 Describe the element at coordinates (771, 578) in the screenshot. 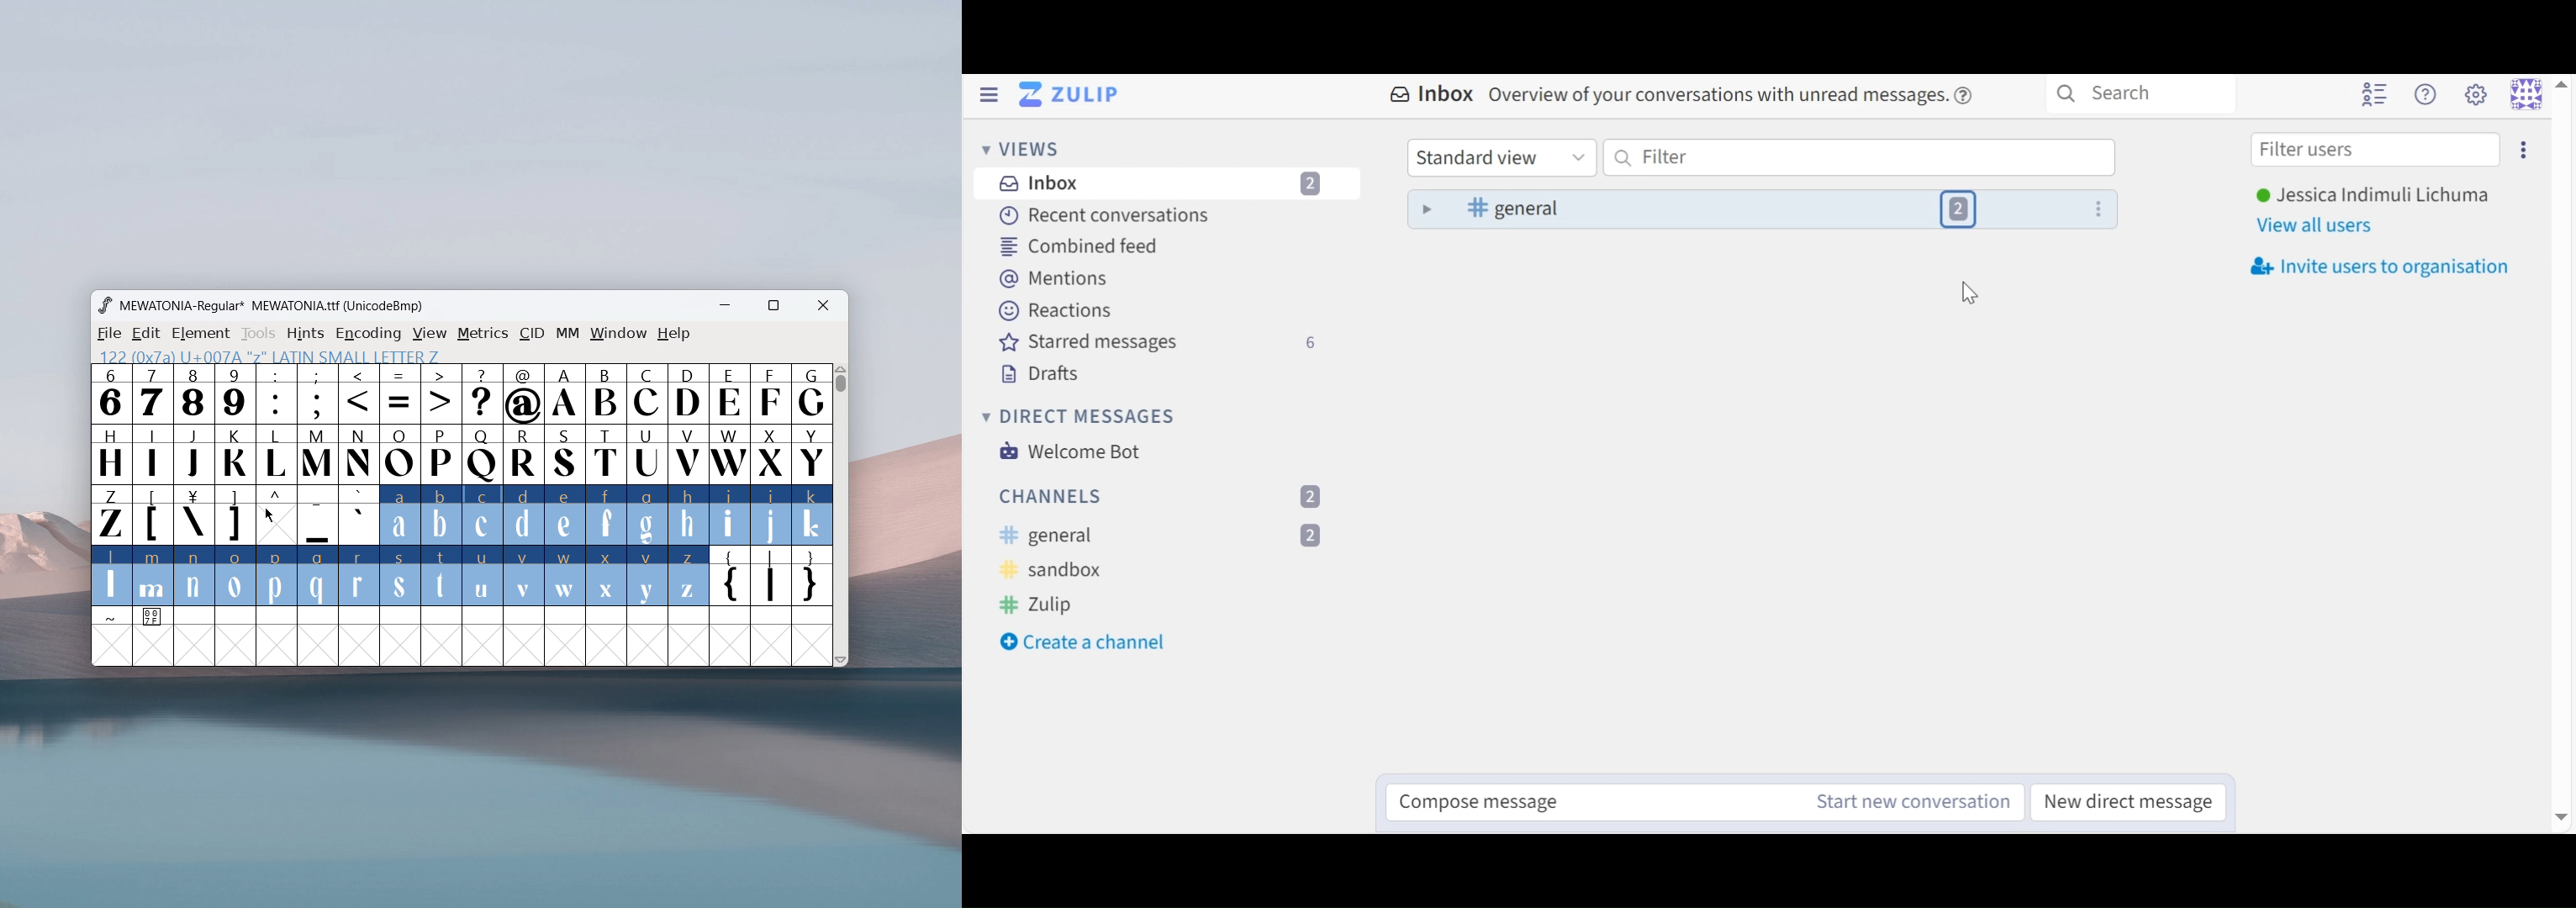

I see `|` at that location.